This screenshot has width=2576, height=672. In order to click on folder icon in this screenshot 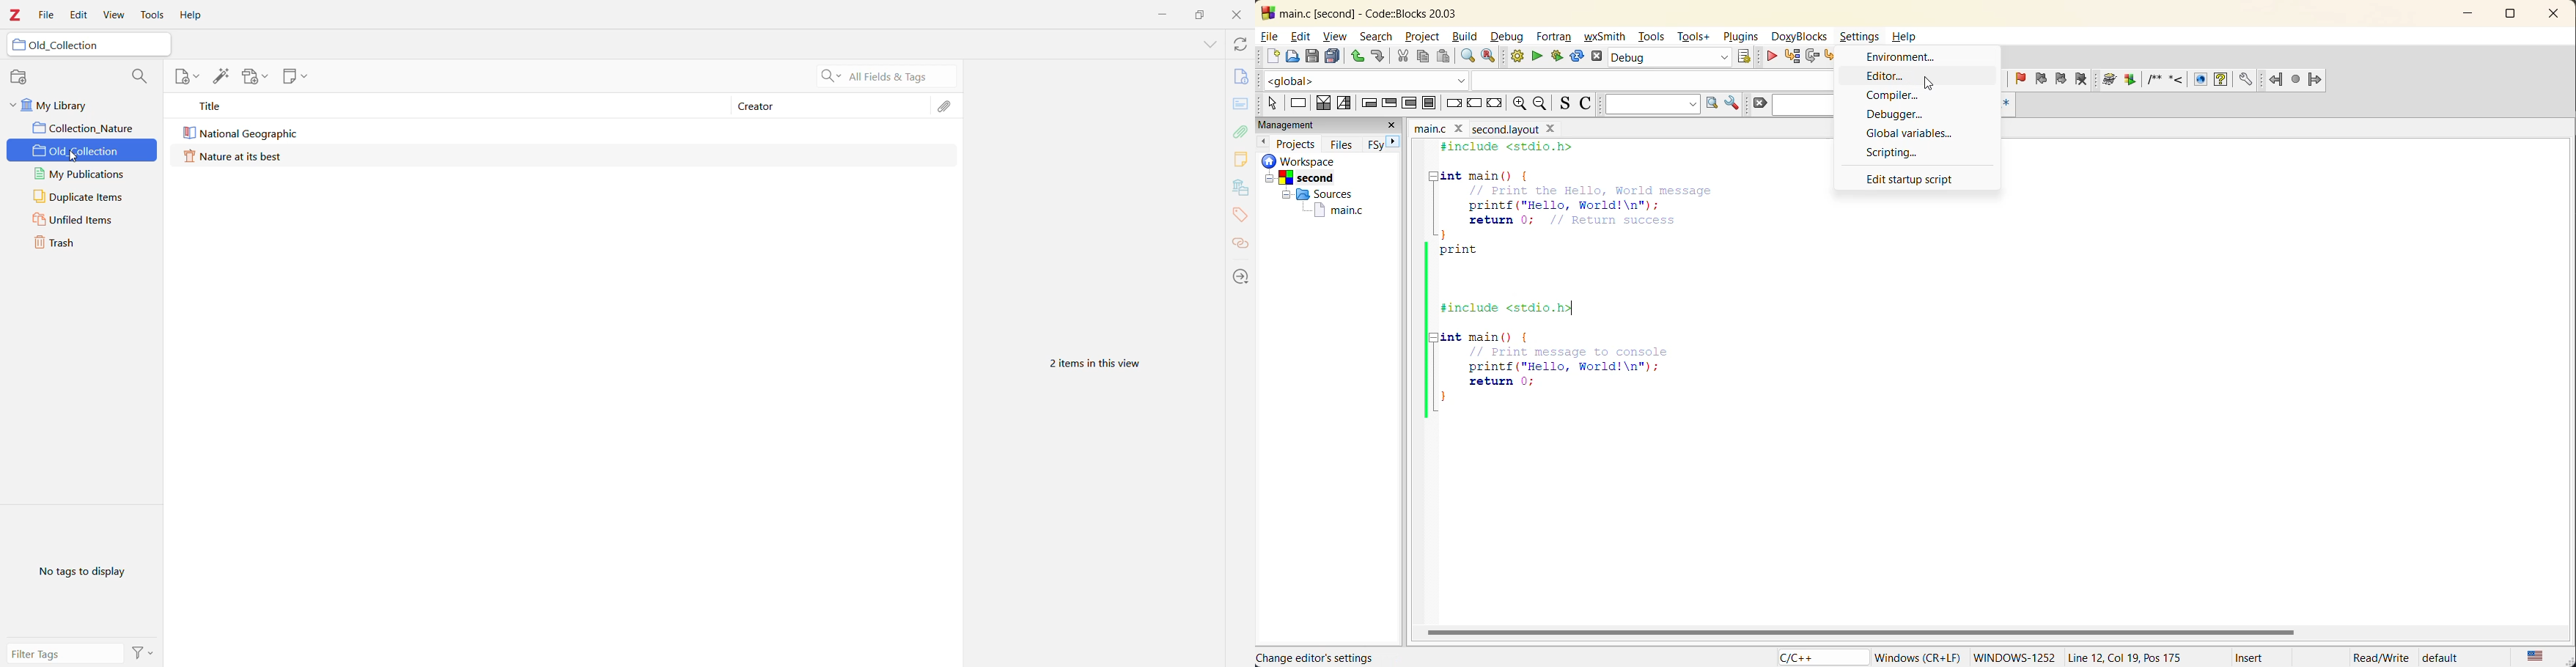, I will do `click(17, 46)`.